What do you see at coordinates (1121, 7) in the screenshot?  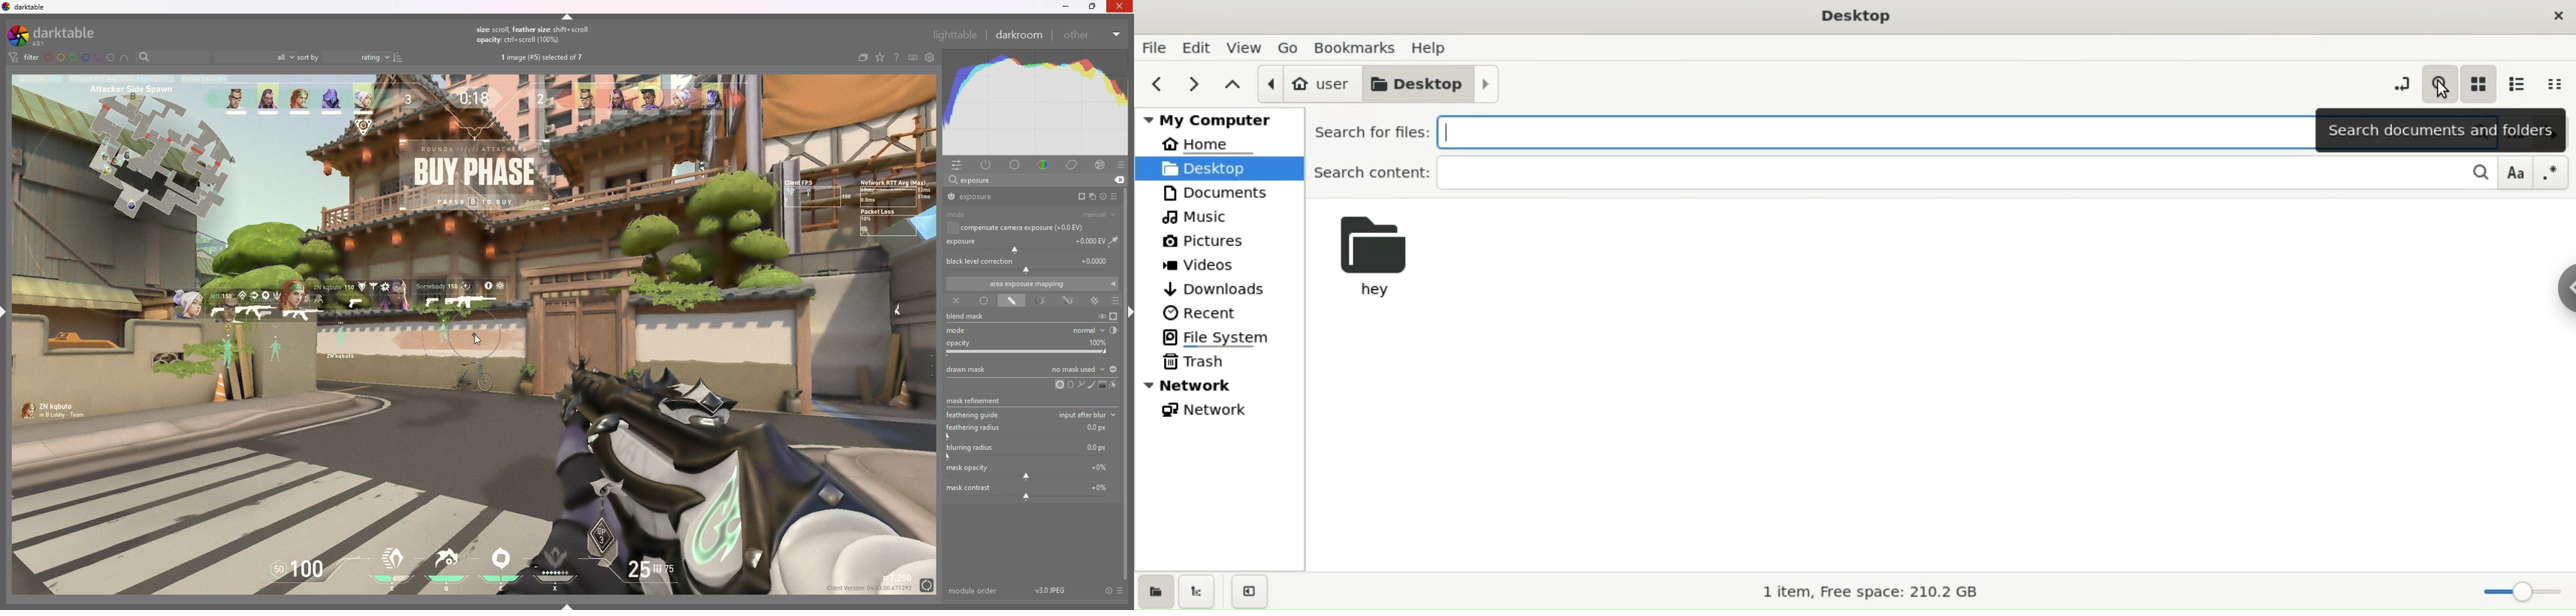 I see `` at bounding box center [1121, 7].